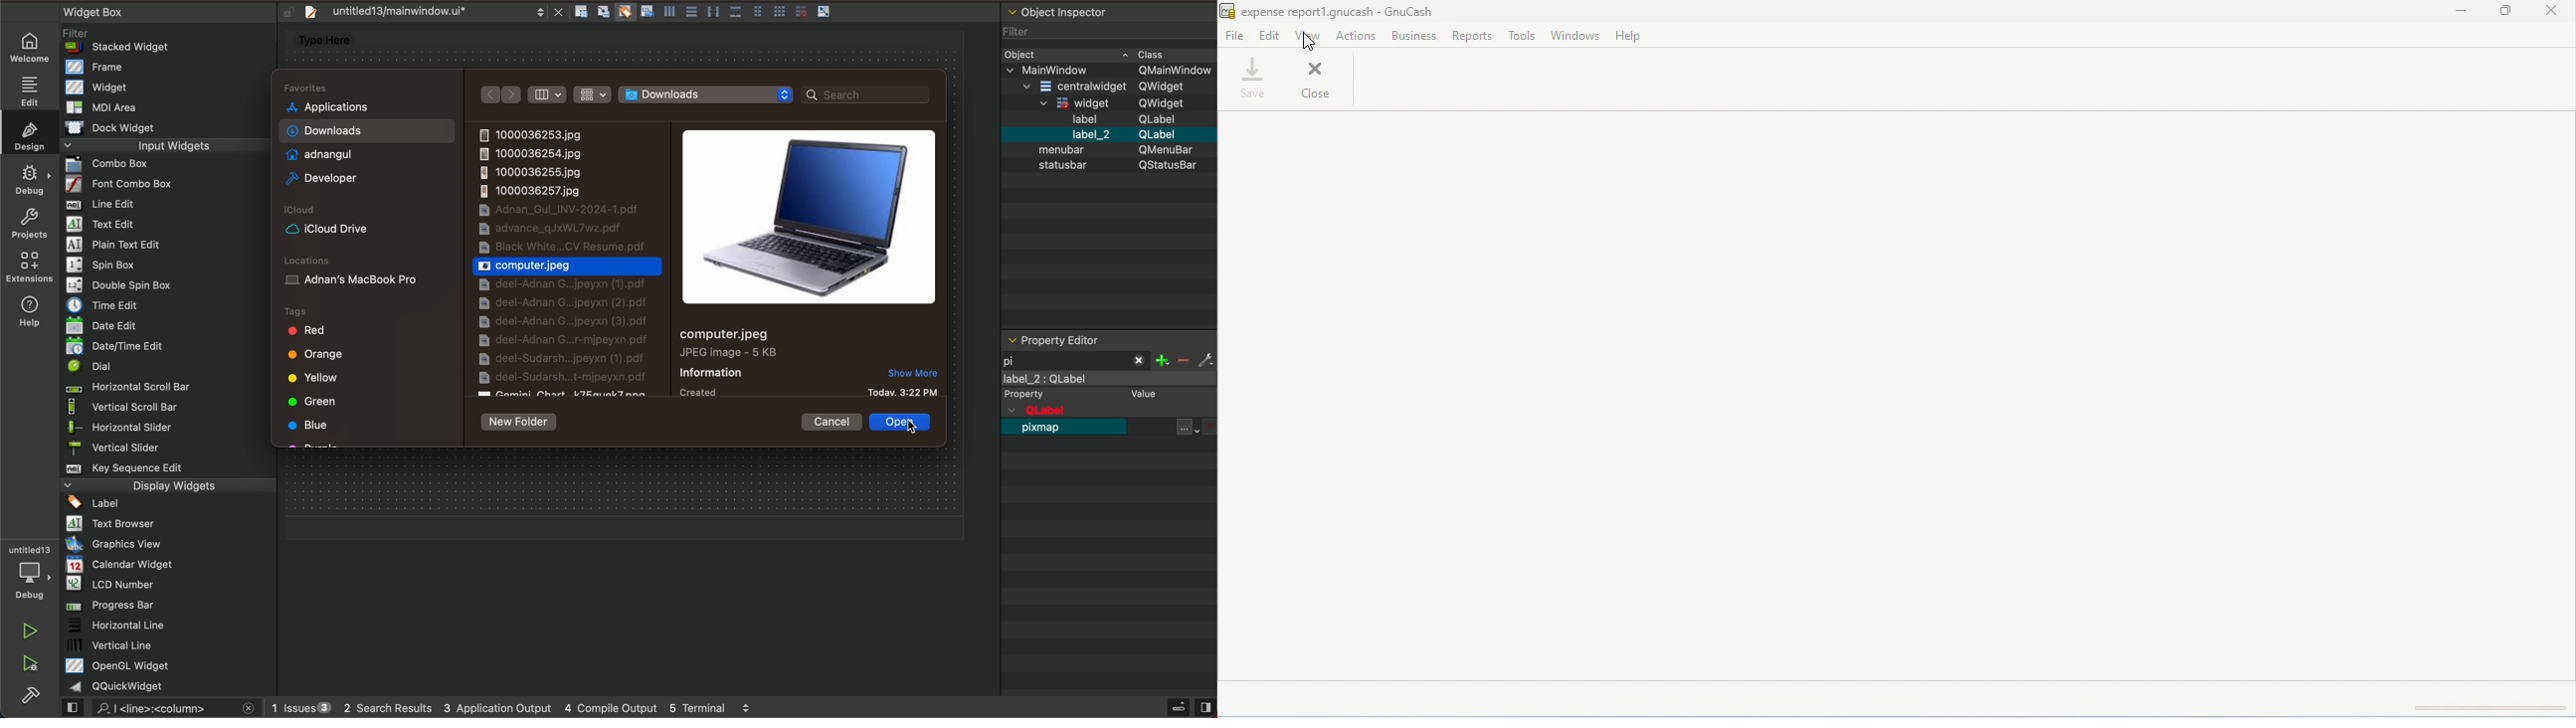 This screenshot has width=2576, height=728. What do you see at coordinates (307, 211) in the screenshot?
I see `iclous` at bounding box center [307, 211].